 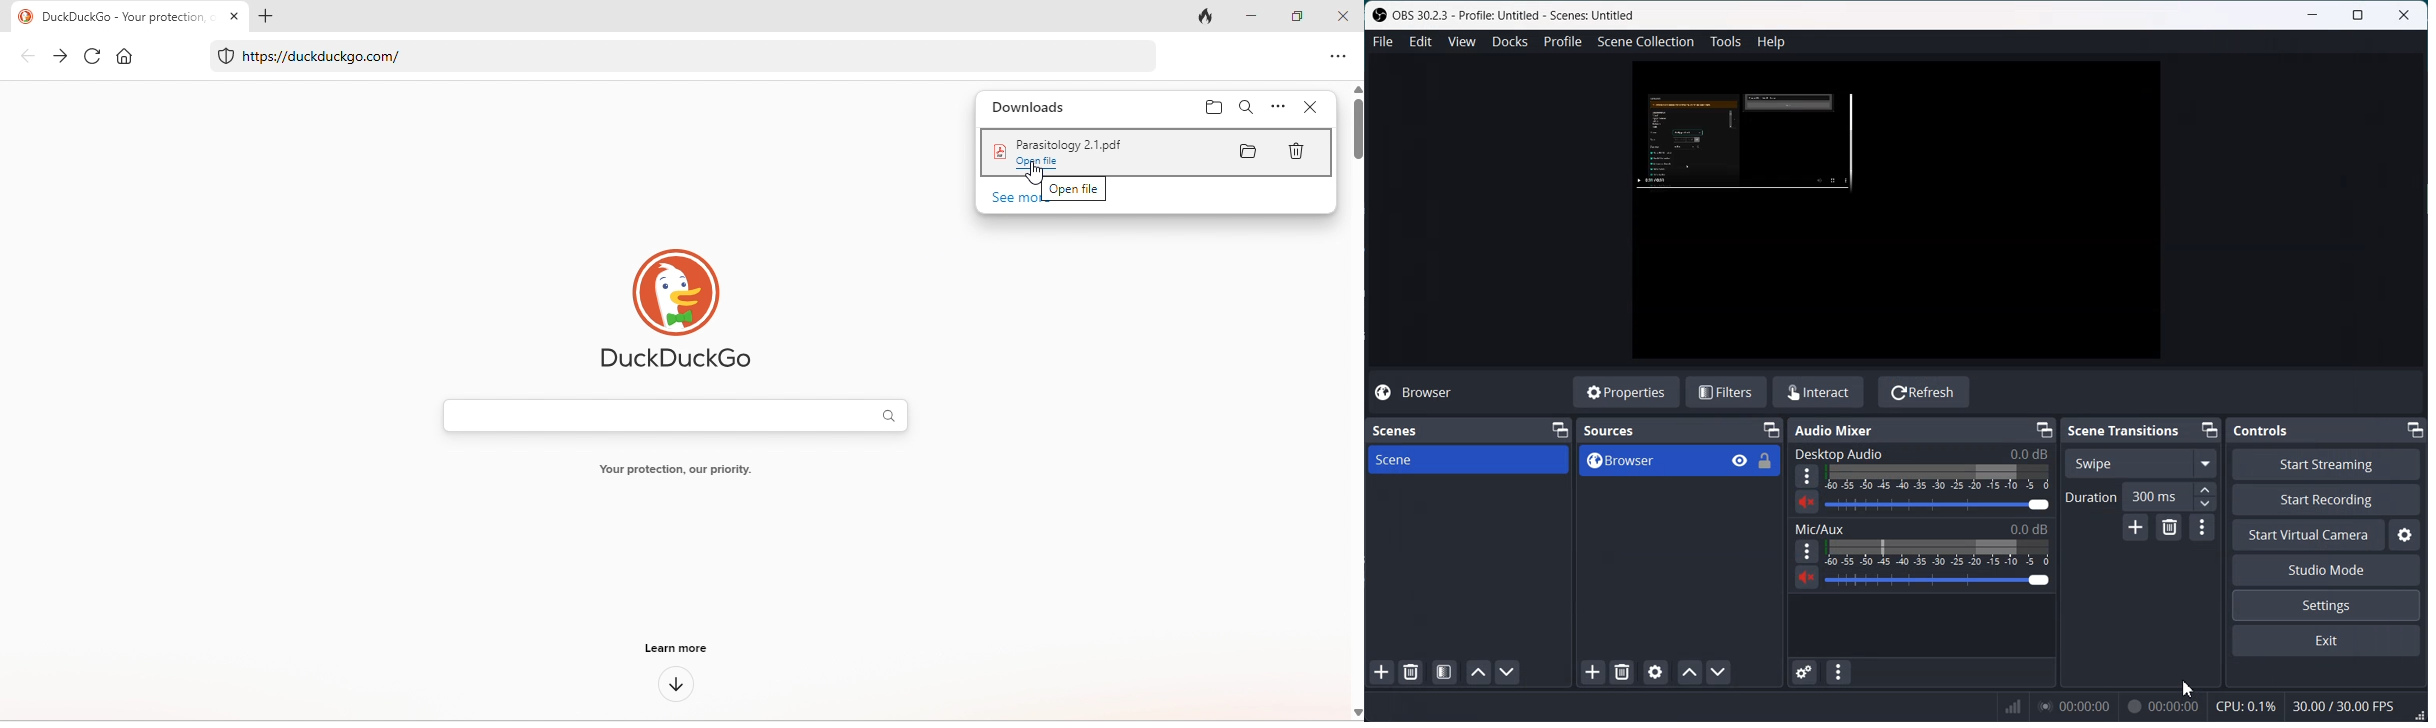 What do you see at coordinates (1444, 672) in the screenshot?
I see `Open Scene Filter` at bounding box center [1444, 672].